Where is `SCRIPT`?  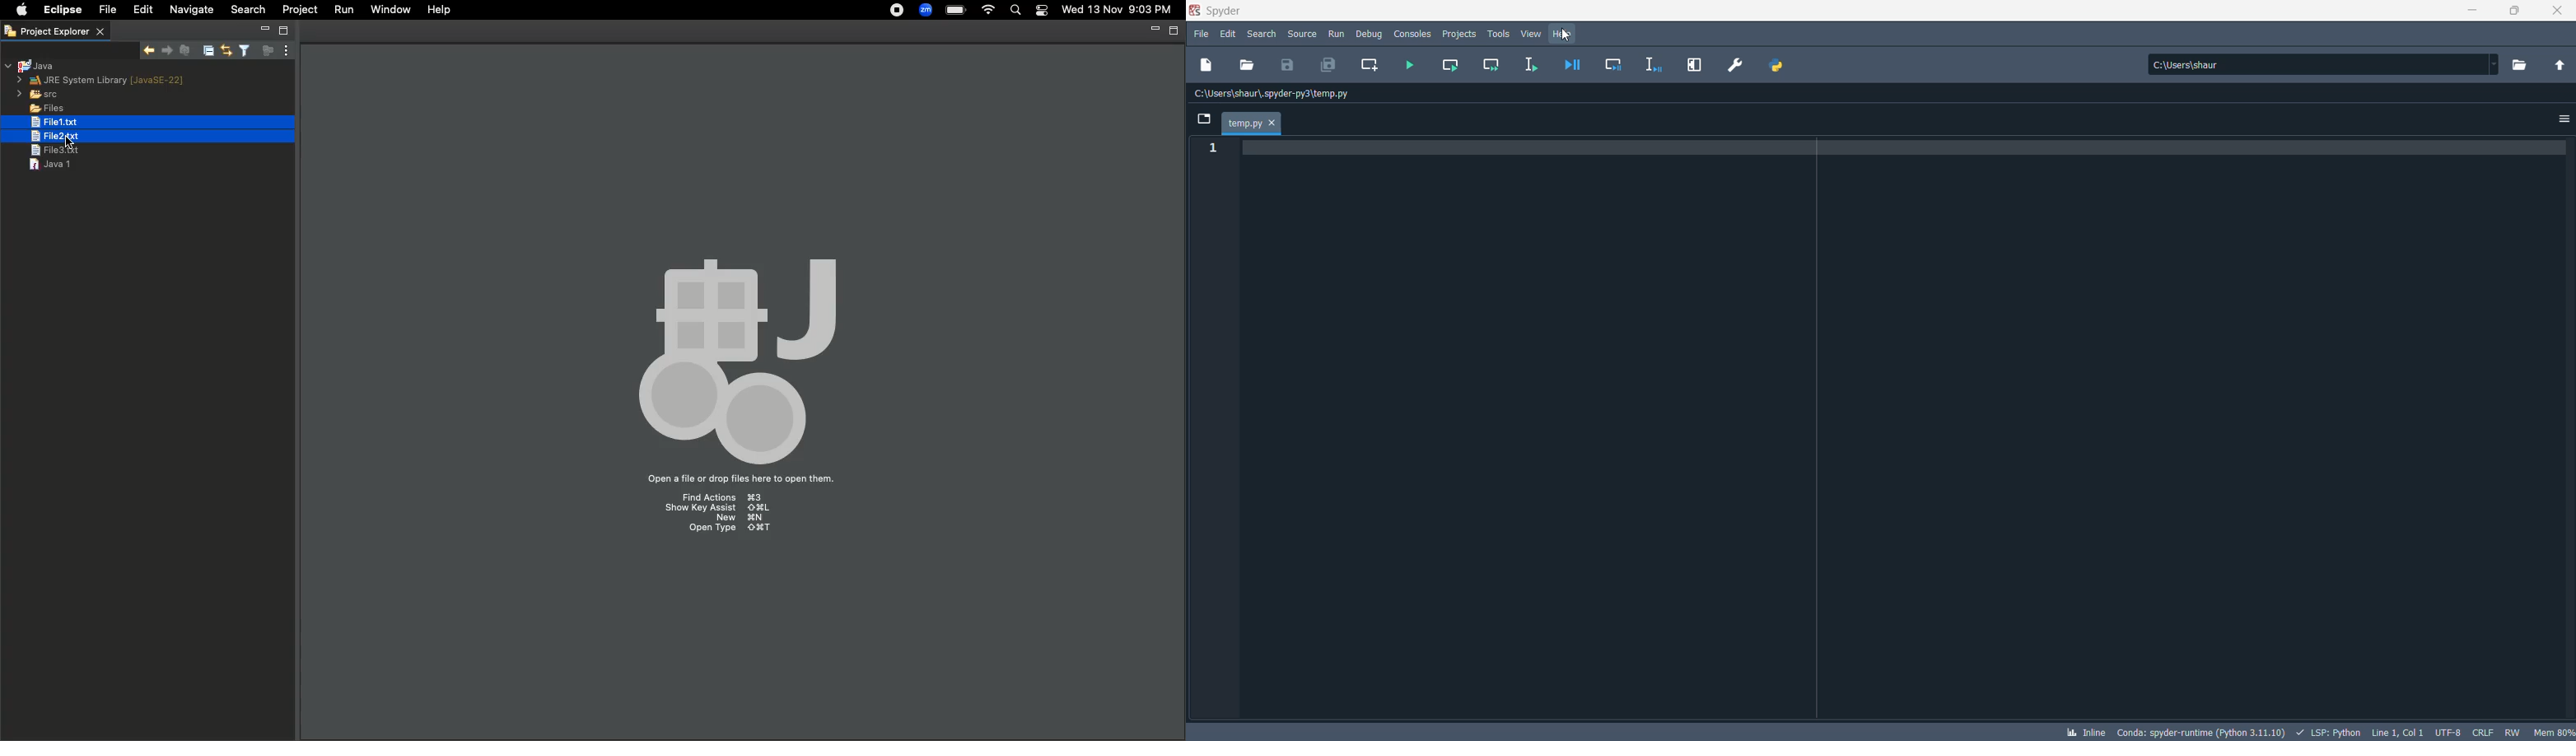
SCRIPT is located at coordinates (2330, 731).